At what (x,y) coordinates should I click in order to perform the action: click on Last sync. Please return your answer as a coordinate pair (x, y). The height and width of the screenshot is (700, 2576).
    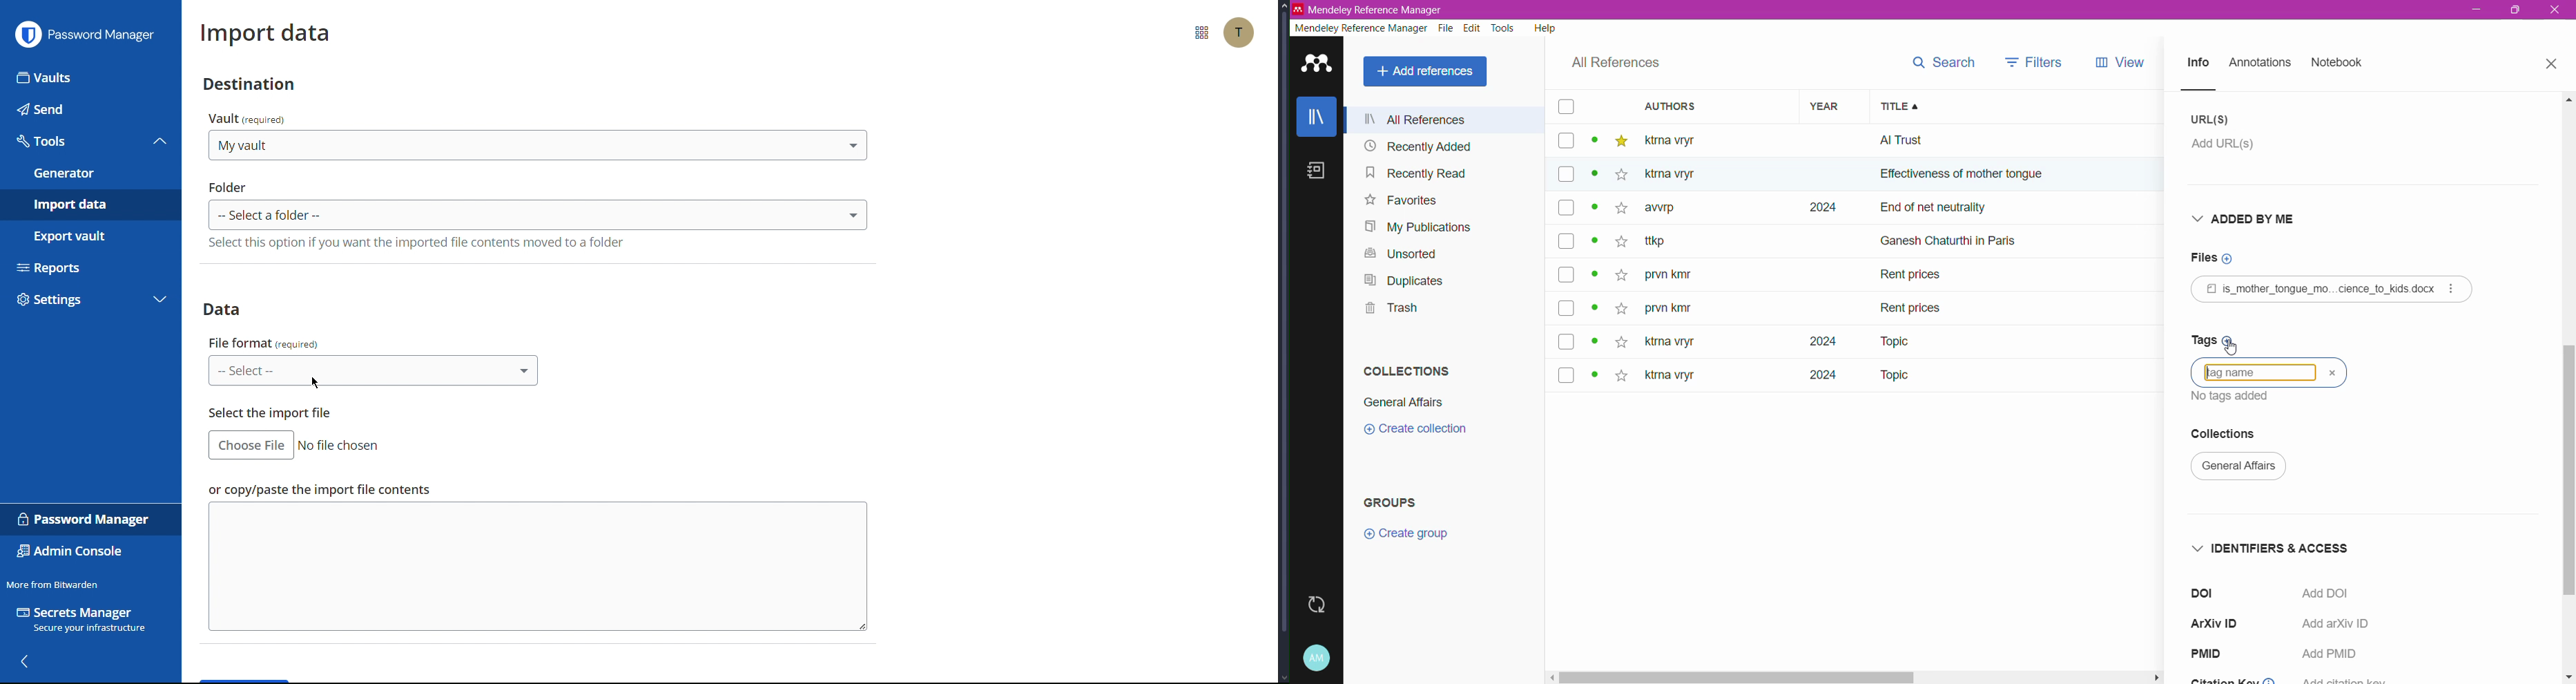
    Looking at the image, I should click on (1316, 605).